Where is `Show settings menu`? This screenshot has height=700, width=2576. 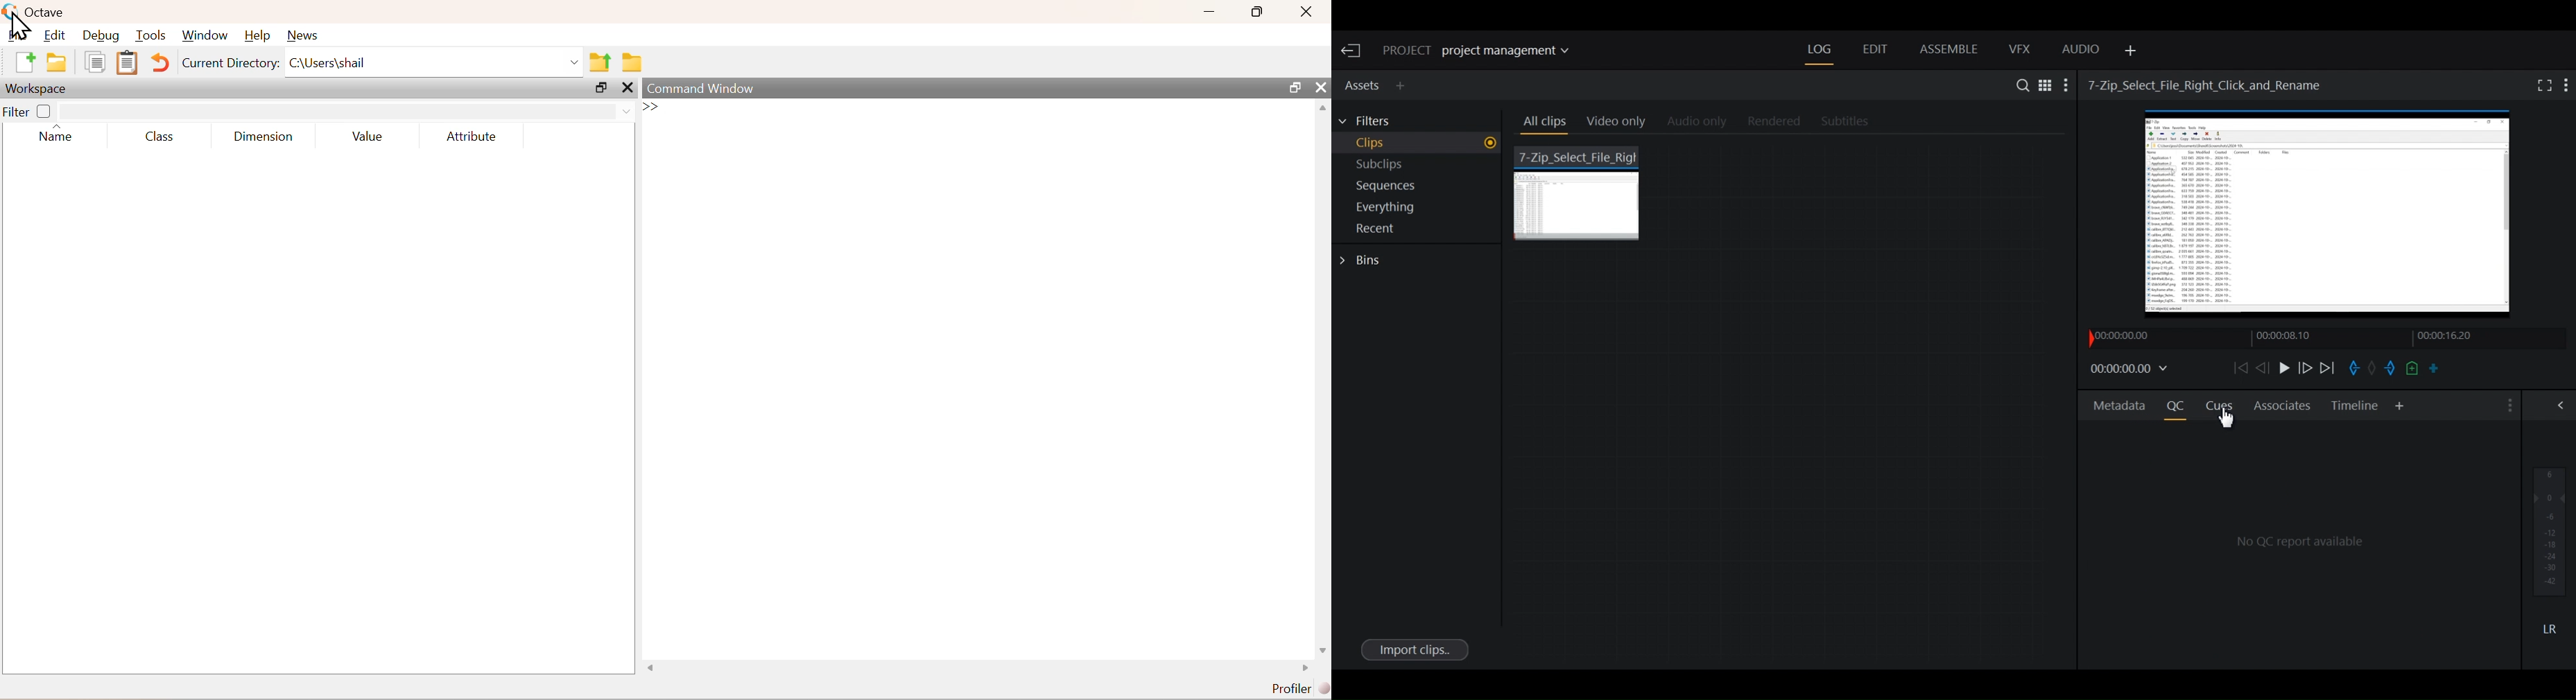
Show settings menu is located at coordinates (2508, 406).